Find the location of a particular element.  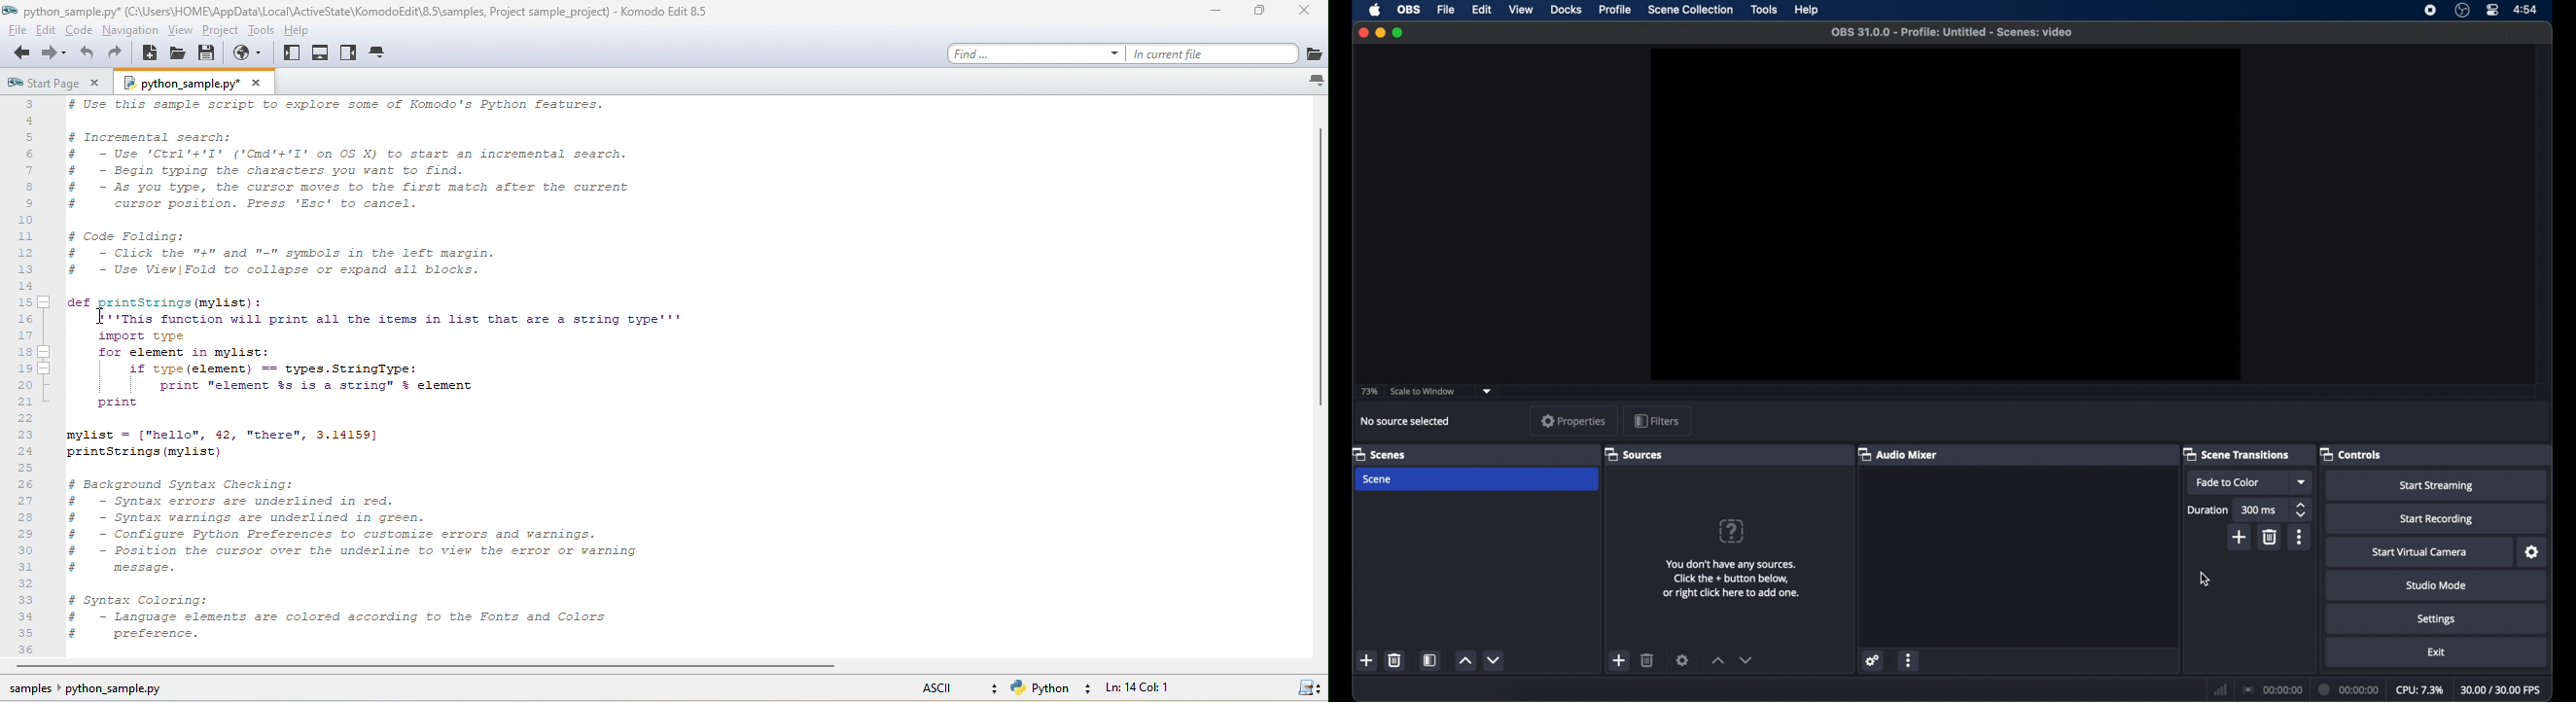

fps is located at coordinates (2502, 690).